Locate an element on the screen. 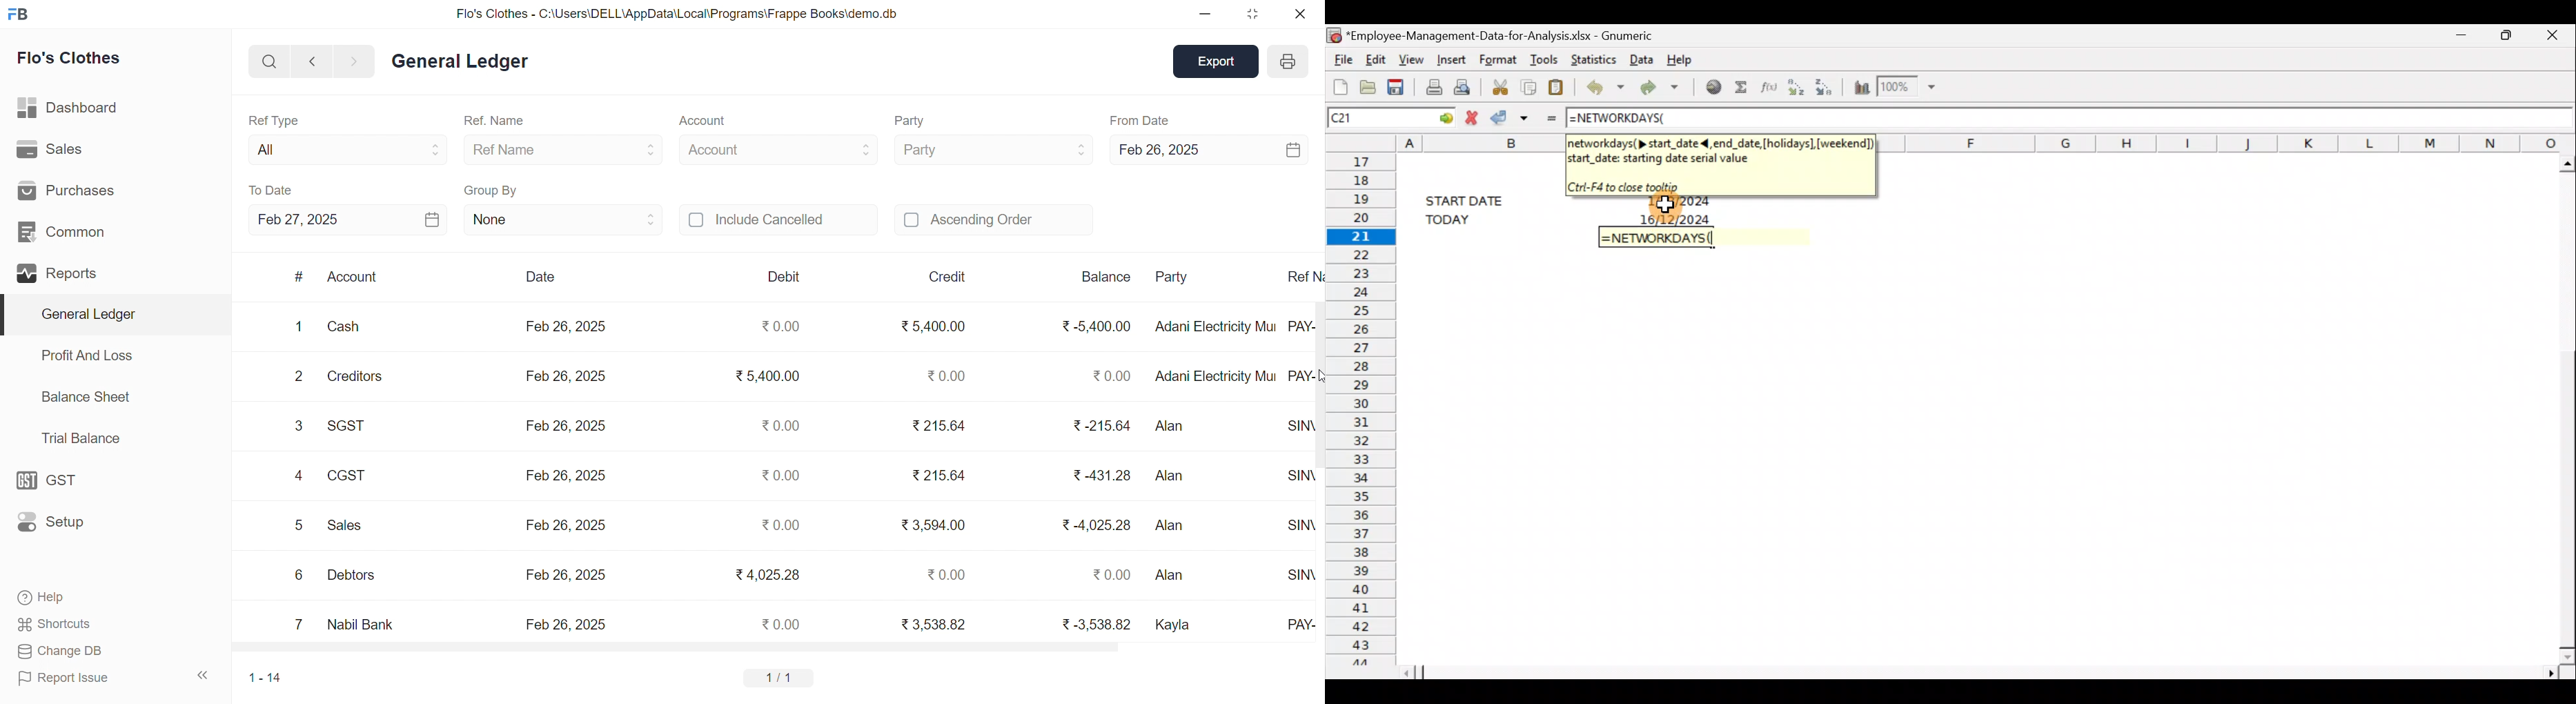 The width and height of the screenshot is (2576, 728). From Date is located at coordinates (1140, 120).